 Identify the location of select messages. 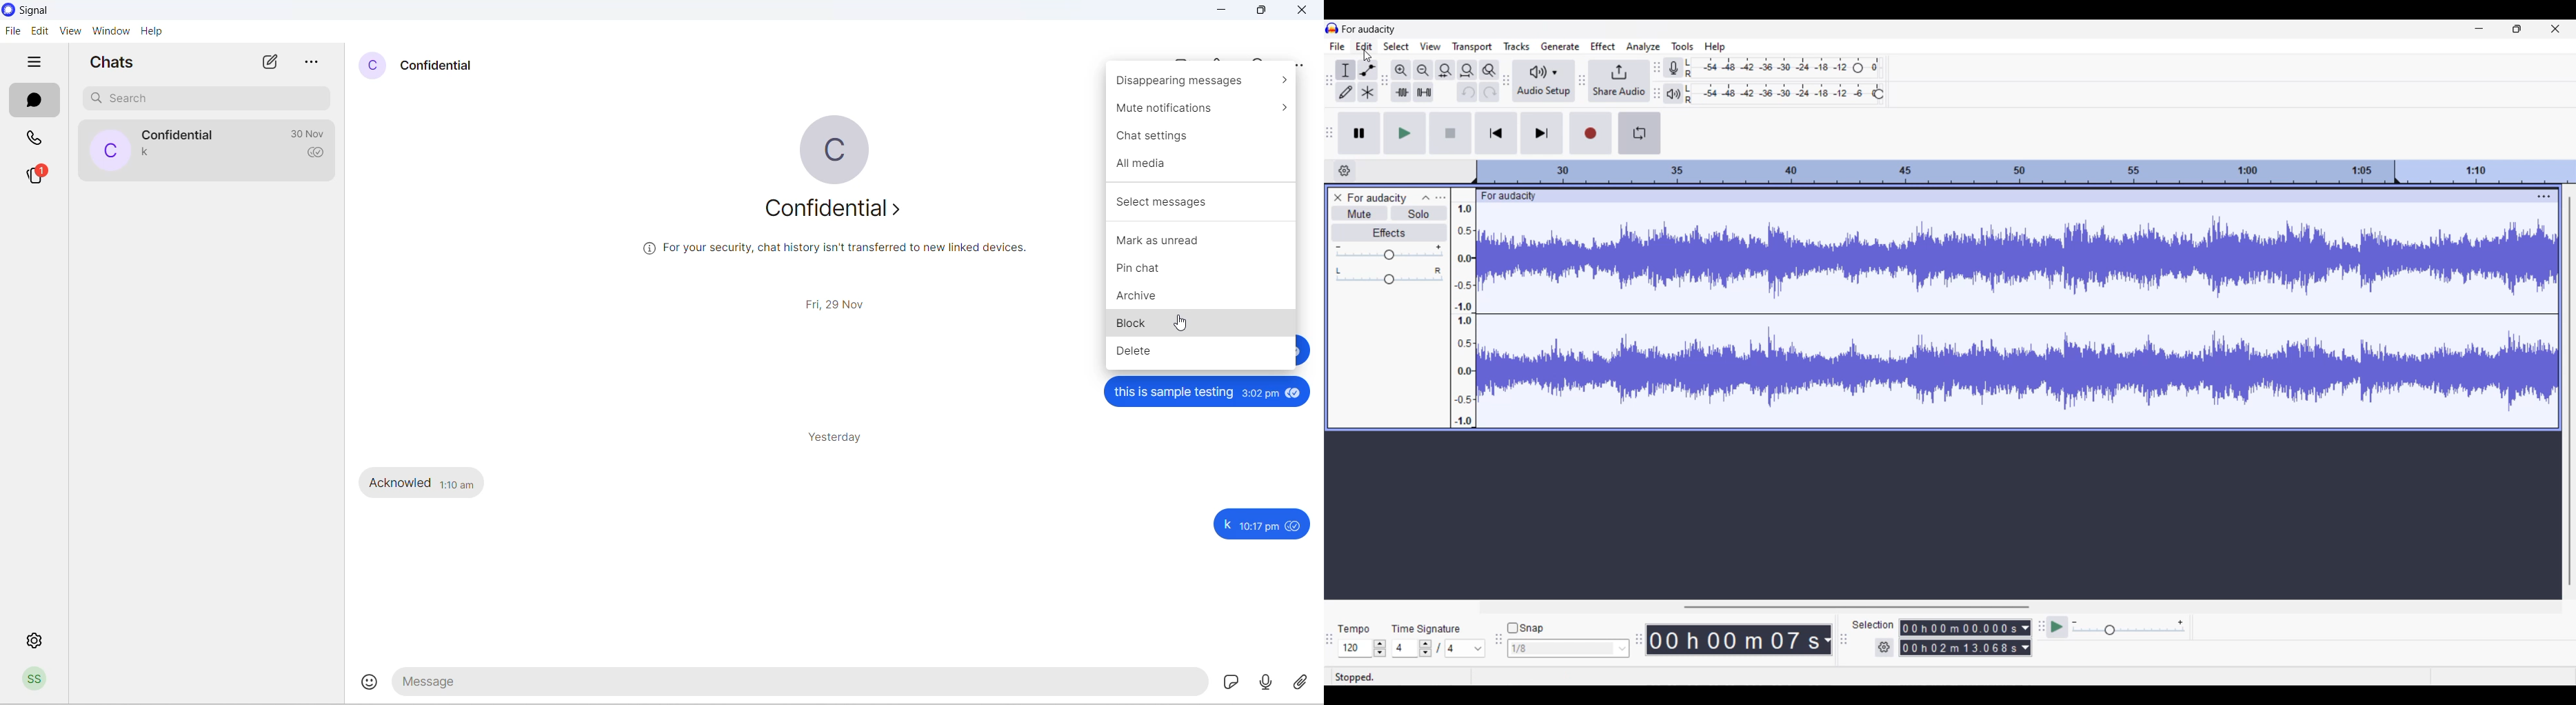
(1201, 202).